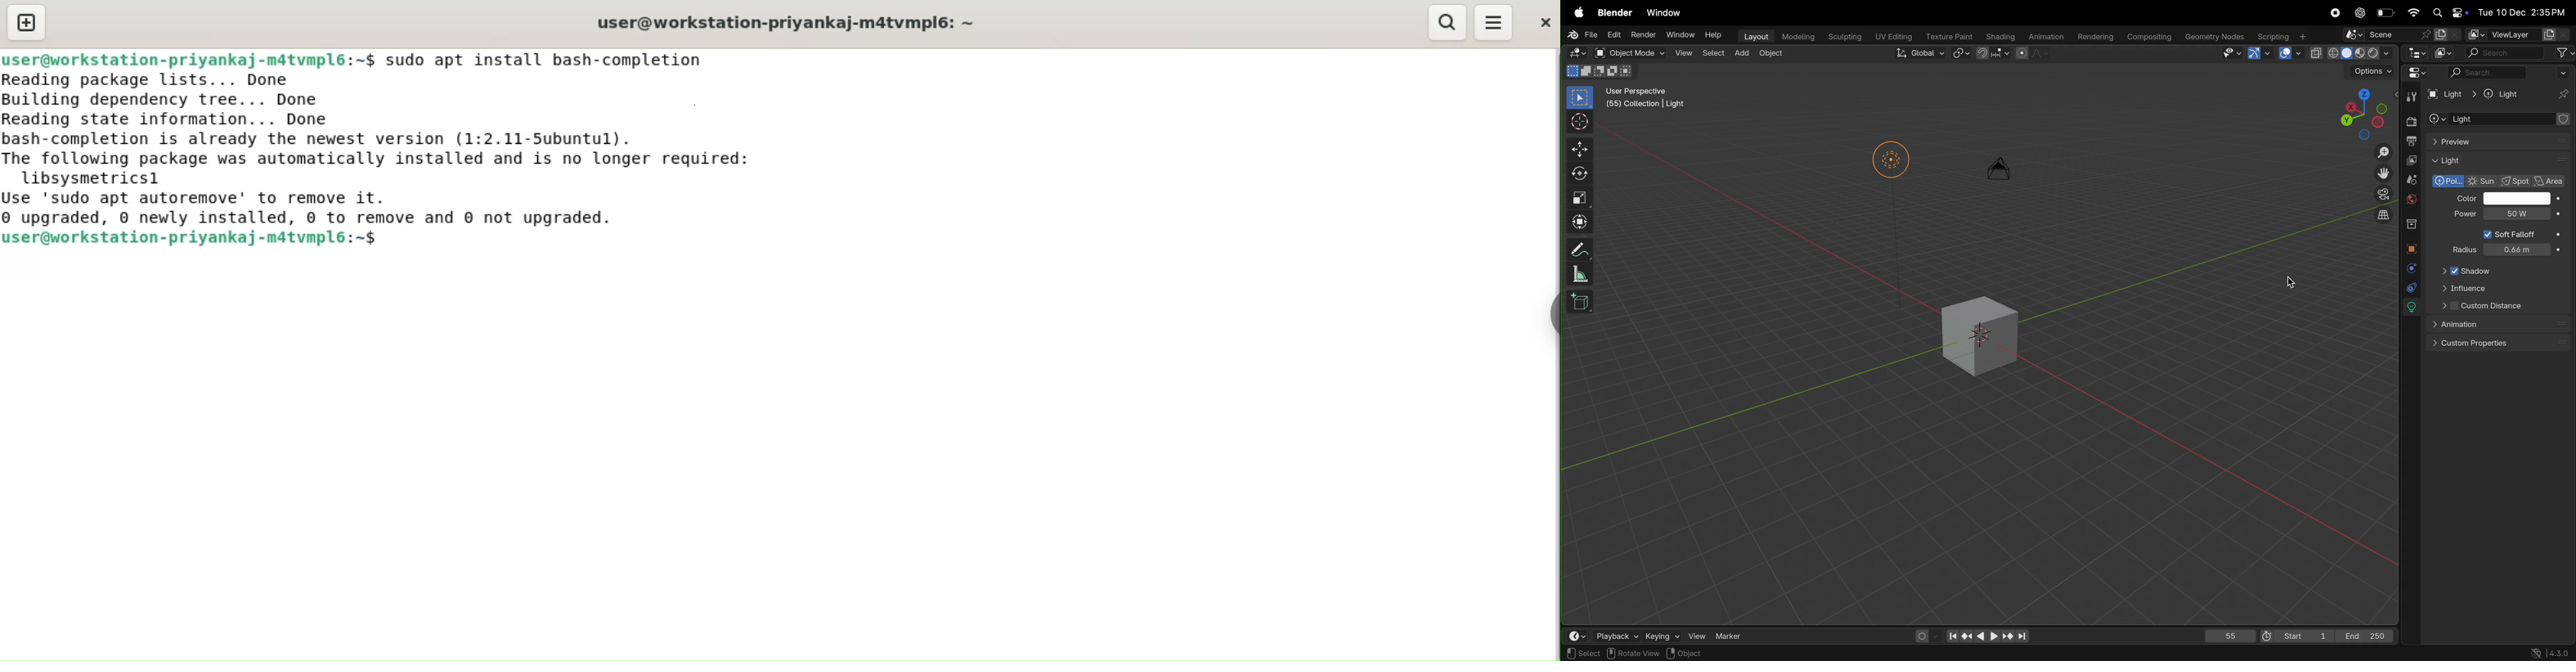  Describe the element at coordinates (2481, 270) in the screenshot. I see `Shadow` at that location.